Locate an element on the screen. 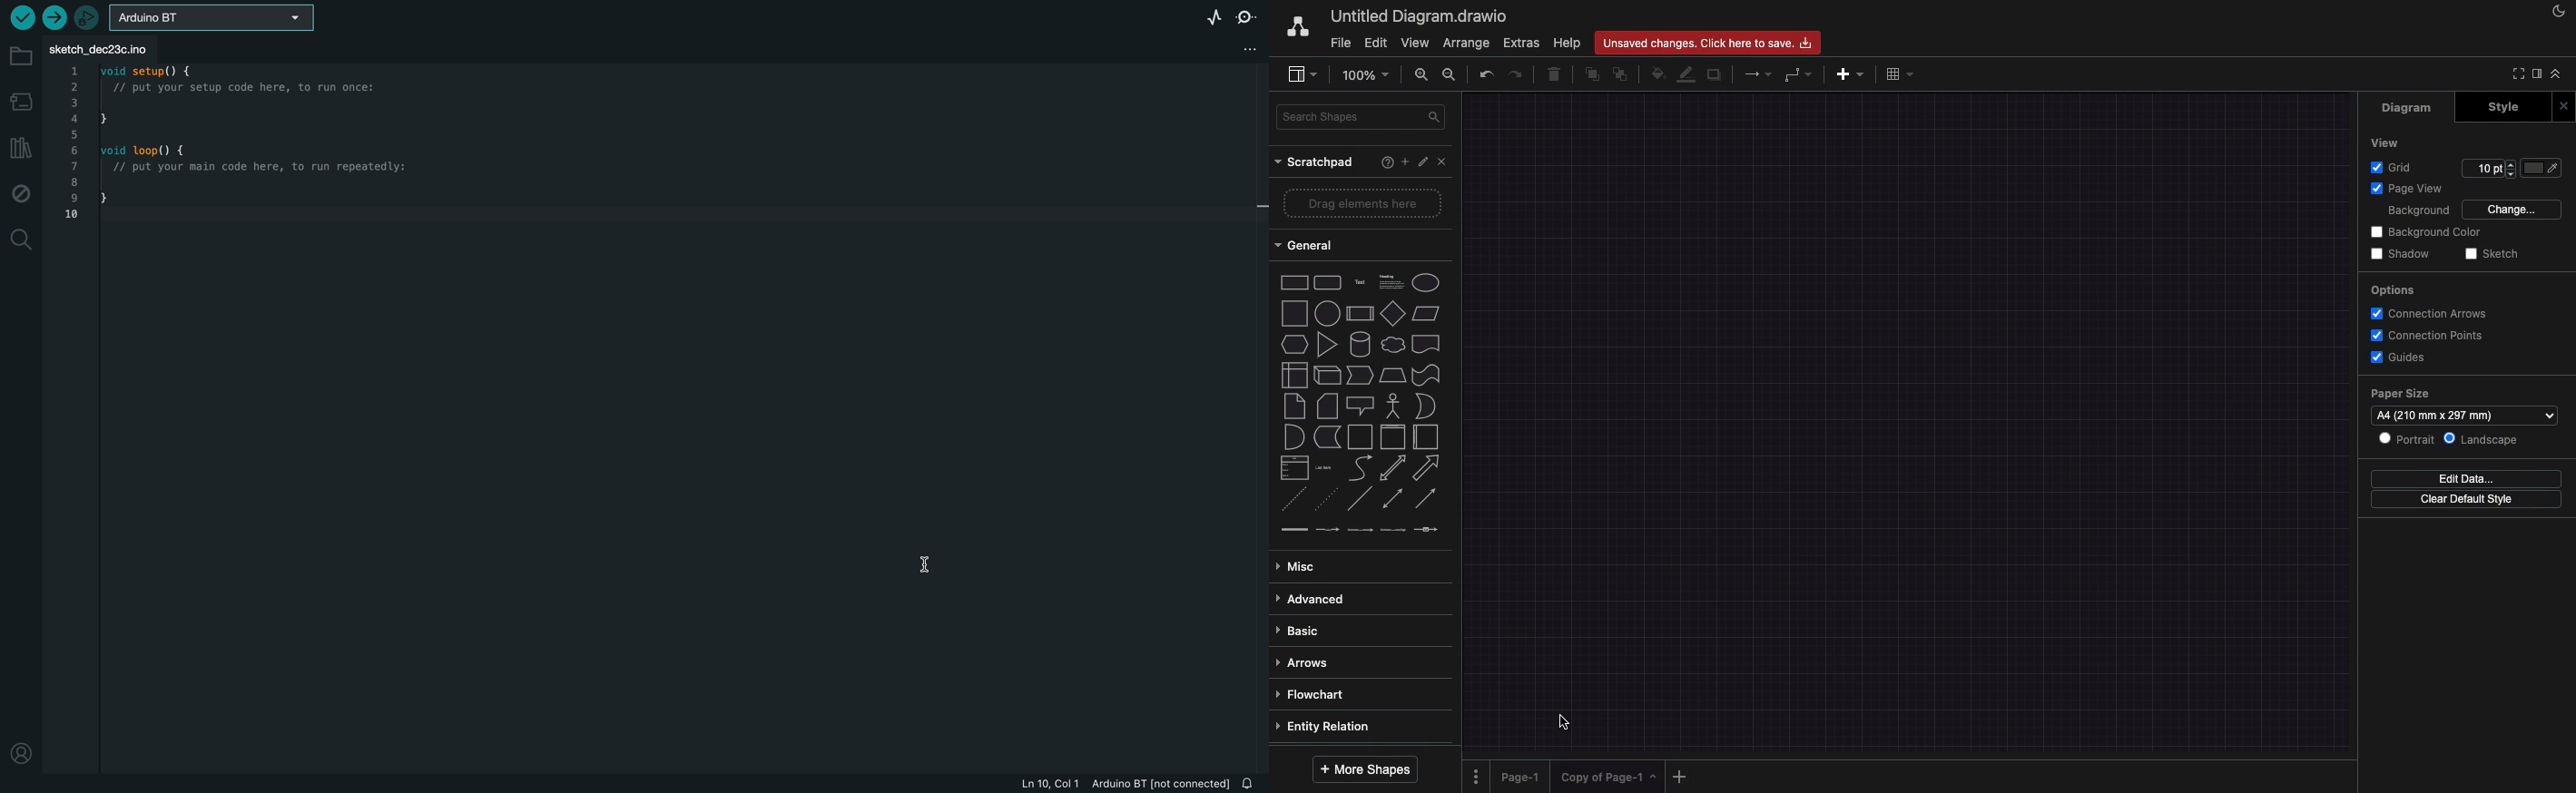  grid is located at coordinates (2391, 169).